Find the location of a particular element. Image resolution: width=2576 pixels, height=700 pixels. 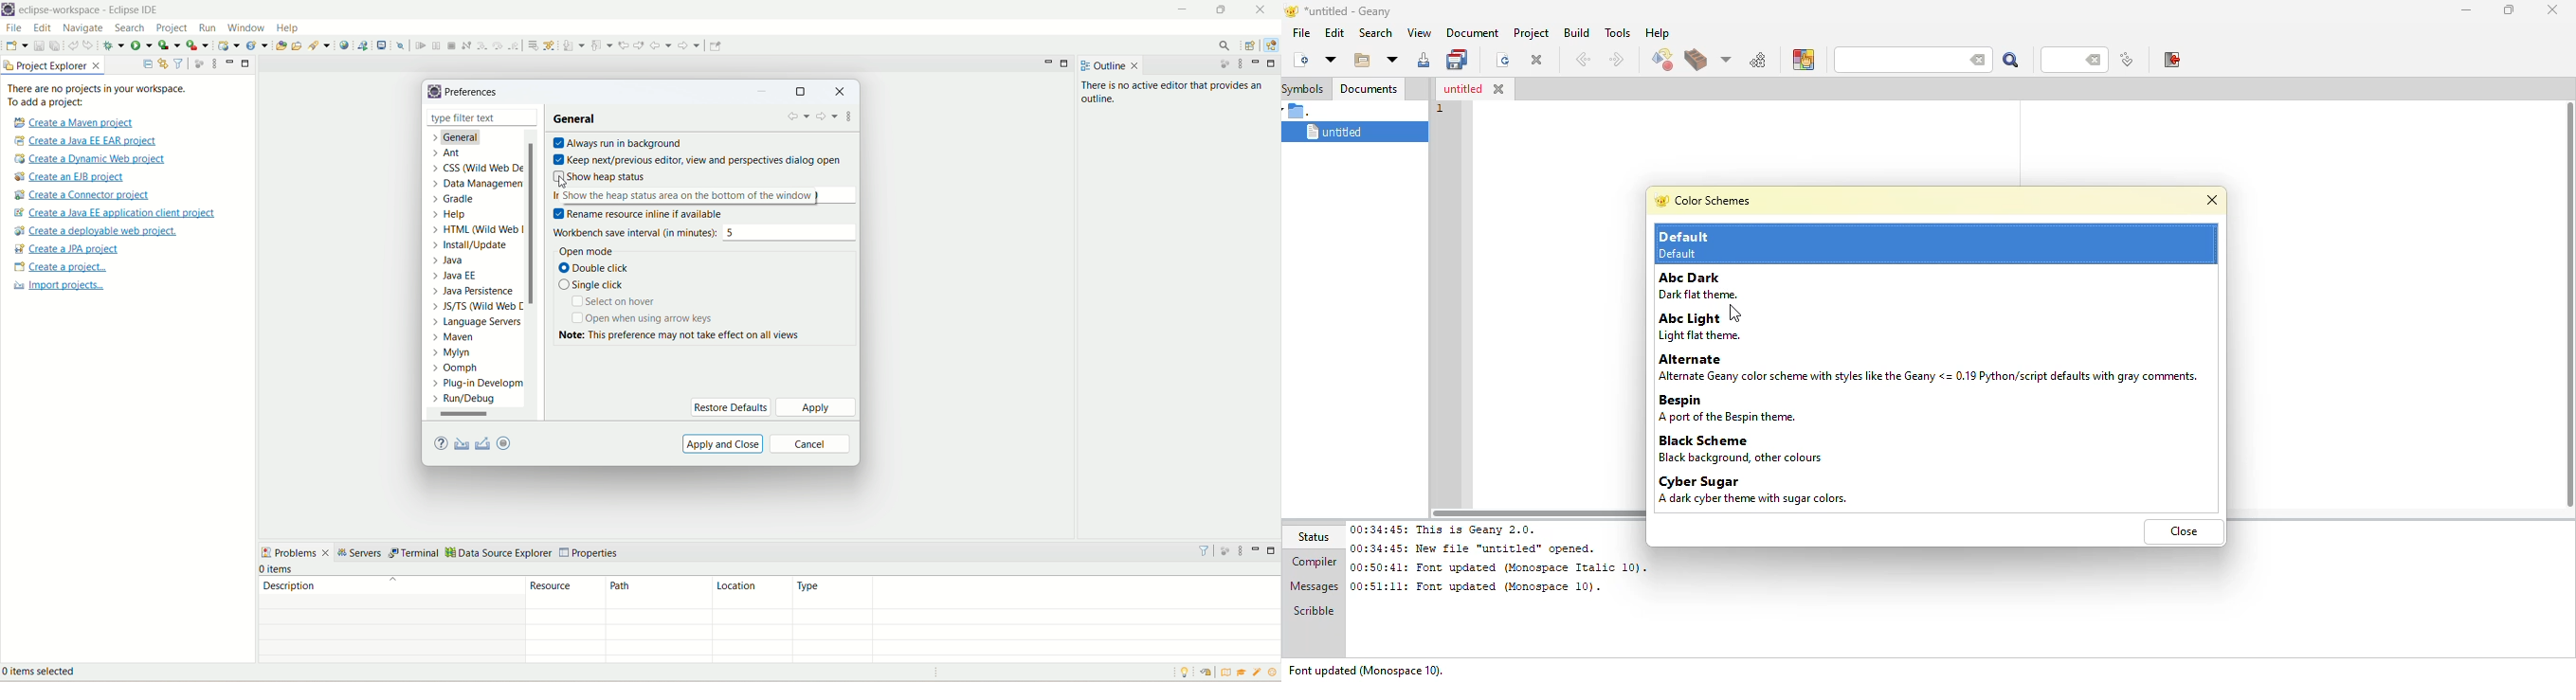

cancel is located at coordinates (811, 444).